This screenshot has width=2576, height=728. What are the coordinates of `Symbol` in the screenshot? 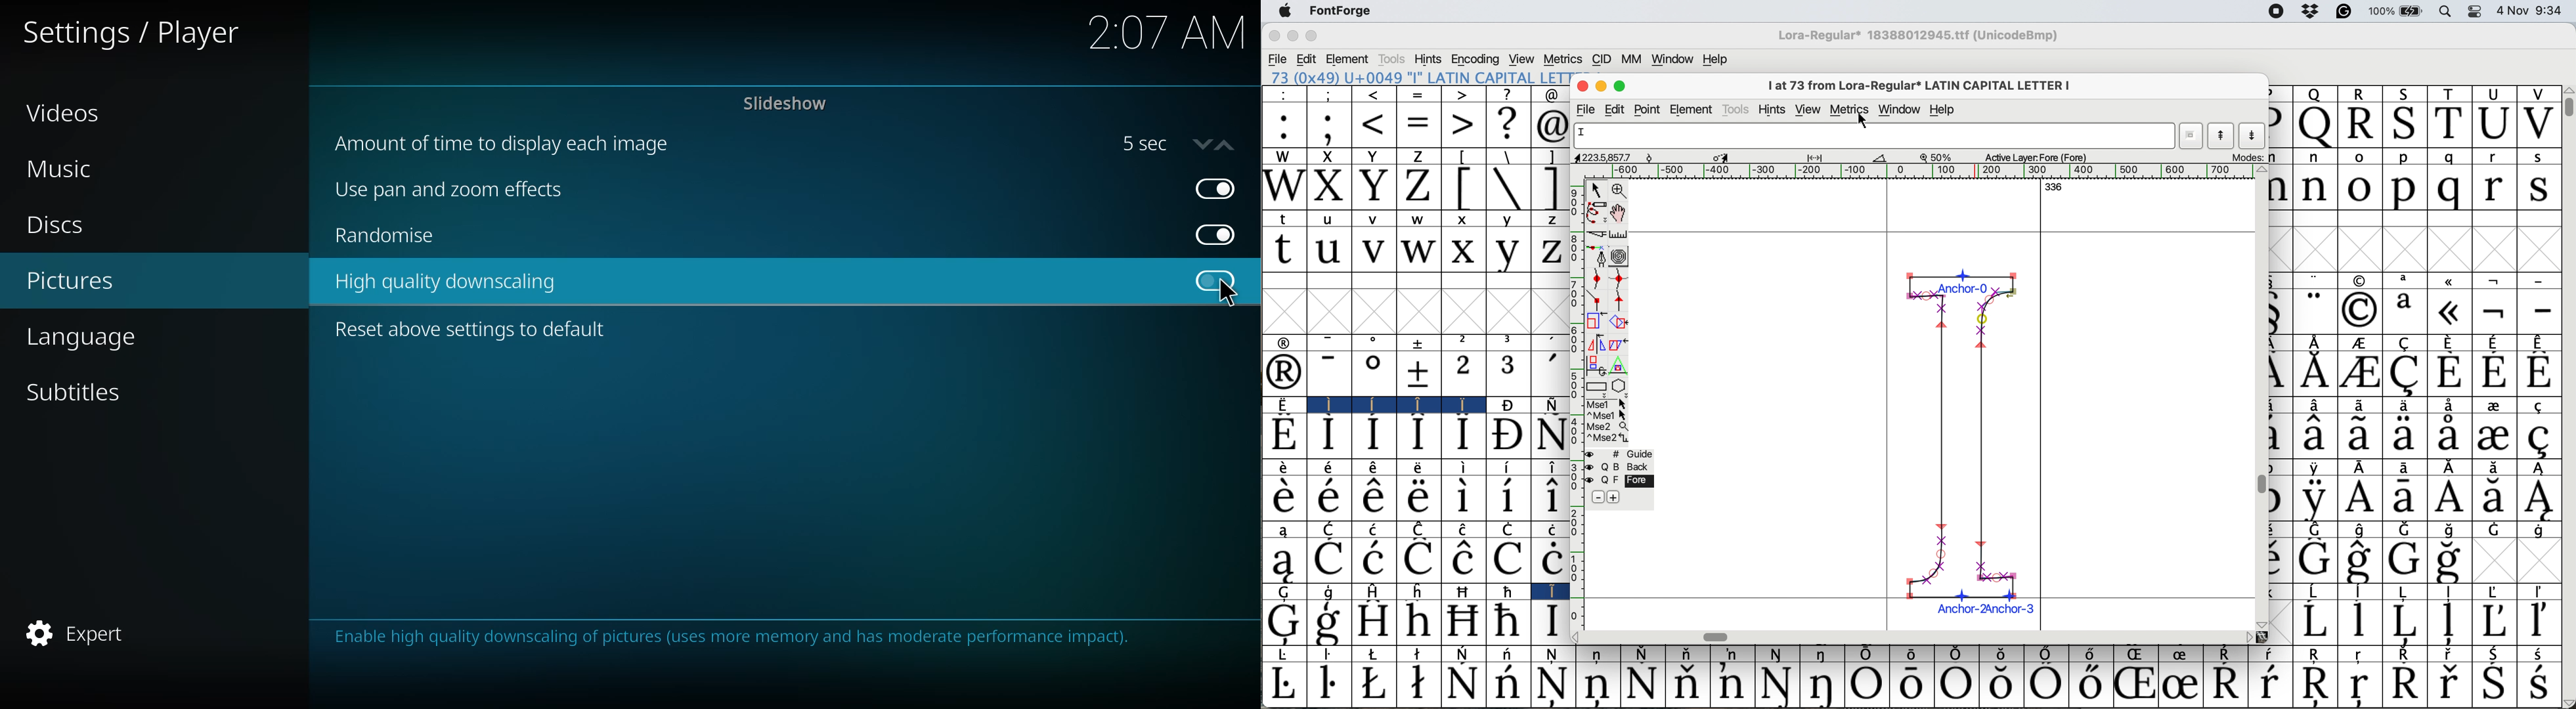 It's located at (1463, 621).